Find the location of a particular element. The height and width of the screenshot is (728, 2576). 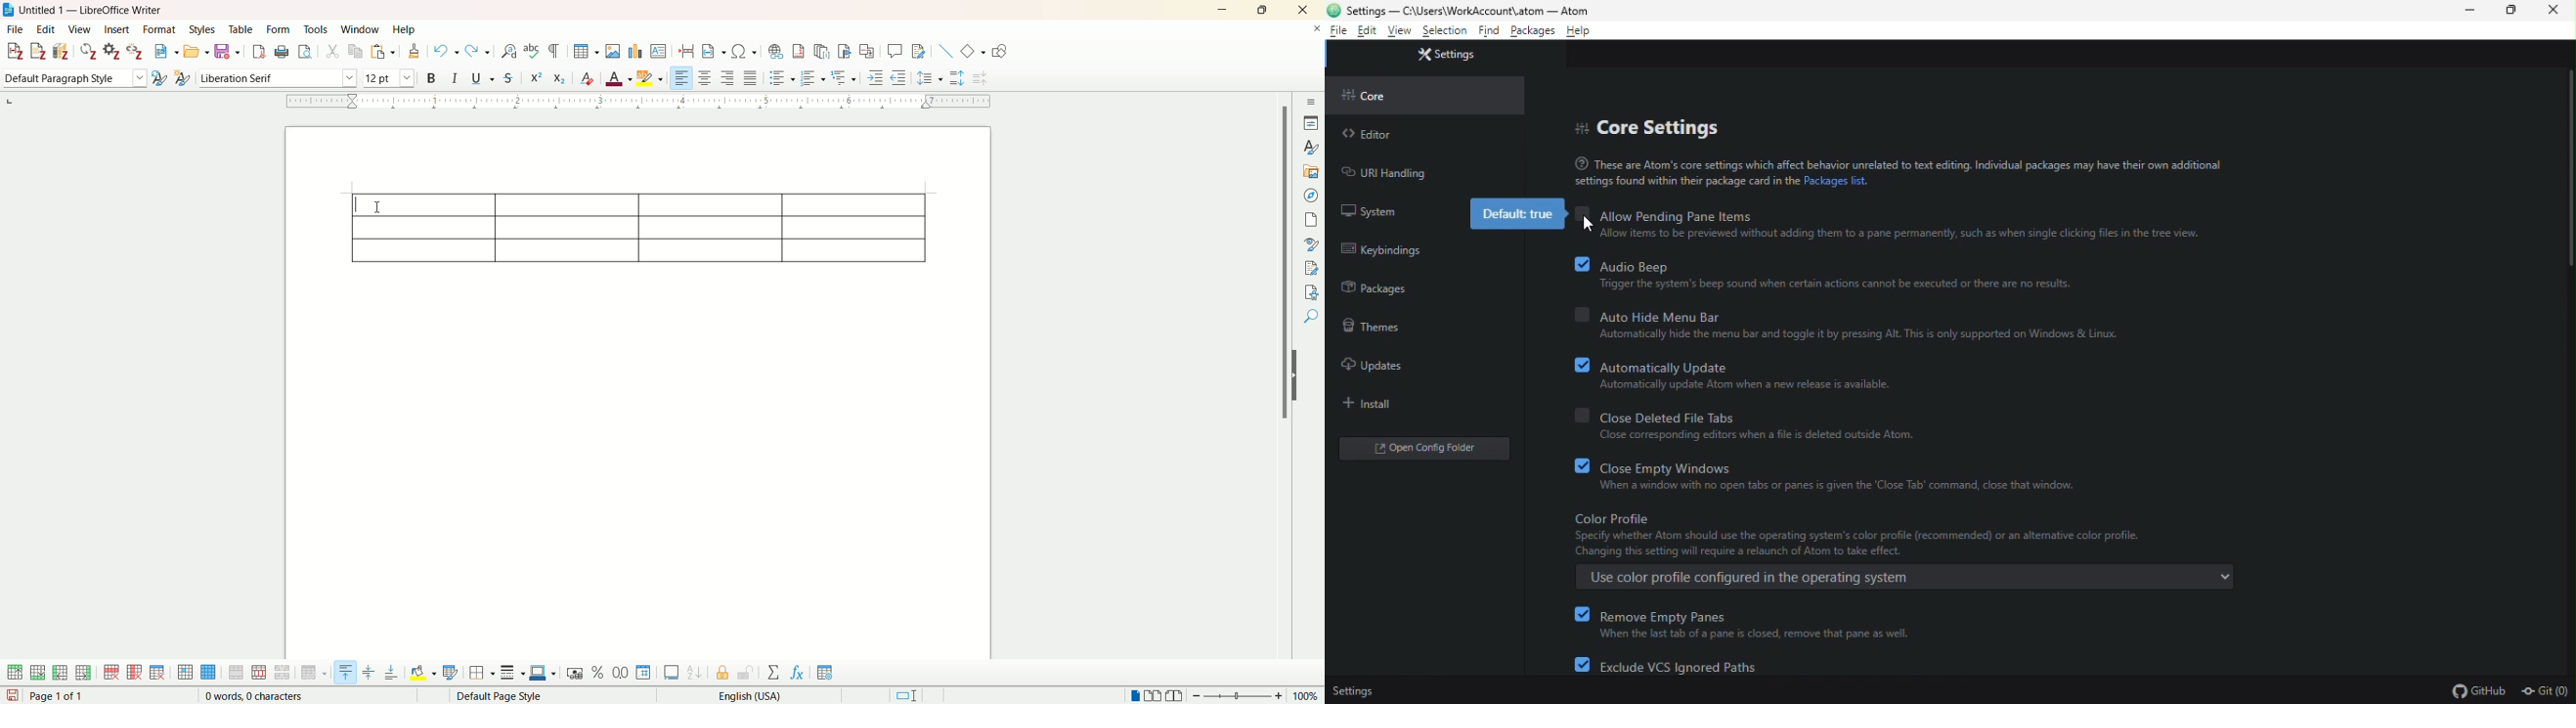

edit is located at coordinates (48, 28).